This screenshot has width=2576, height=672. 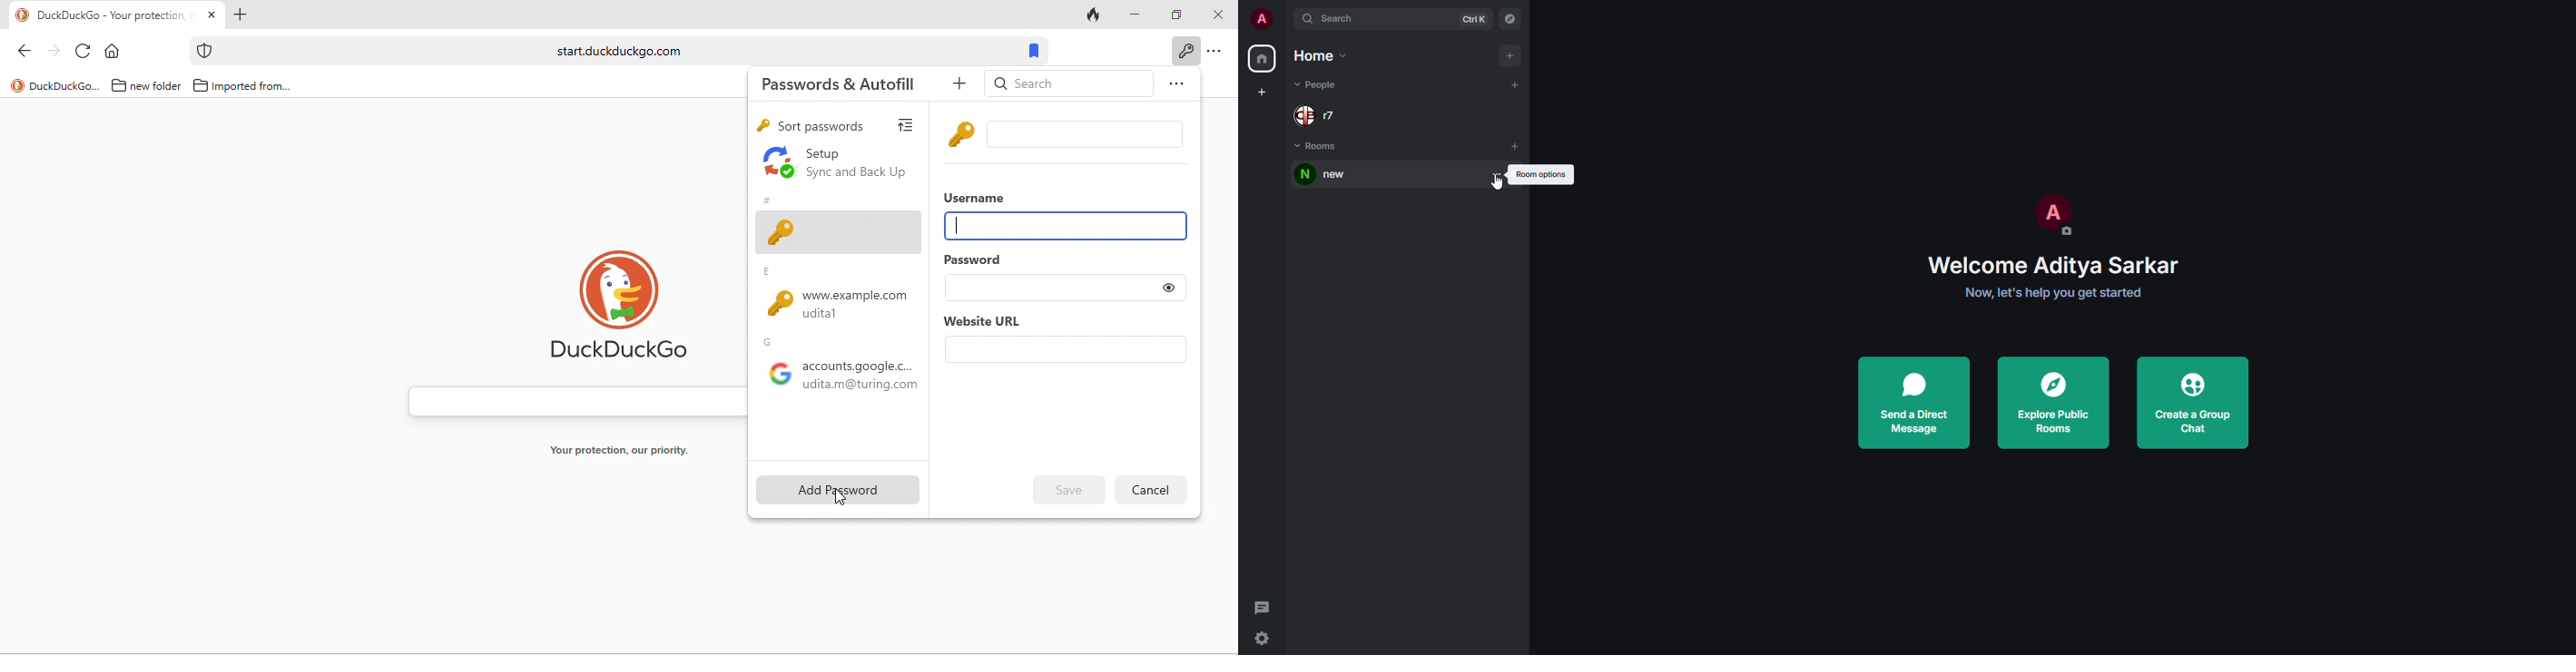 What do you see at coordinates (1515, 84) in the screenshot?
I see `add` at bounding box center [1515, 84].